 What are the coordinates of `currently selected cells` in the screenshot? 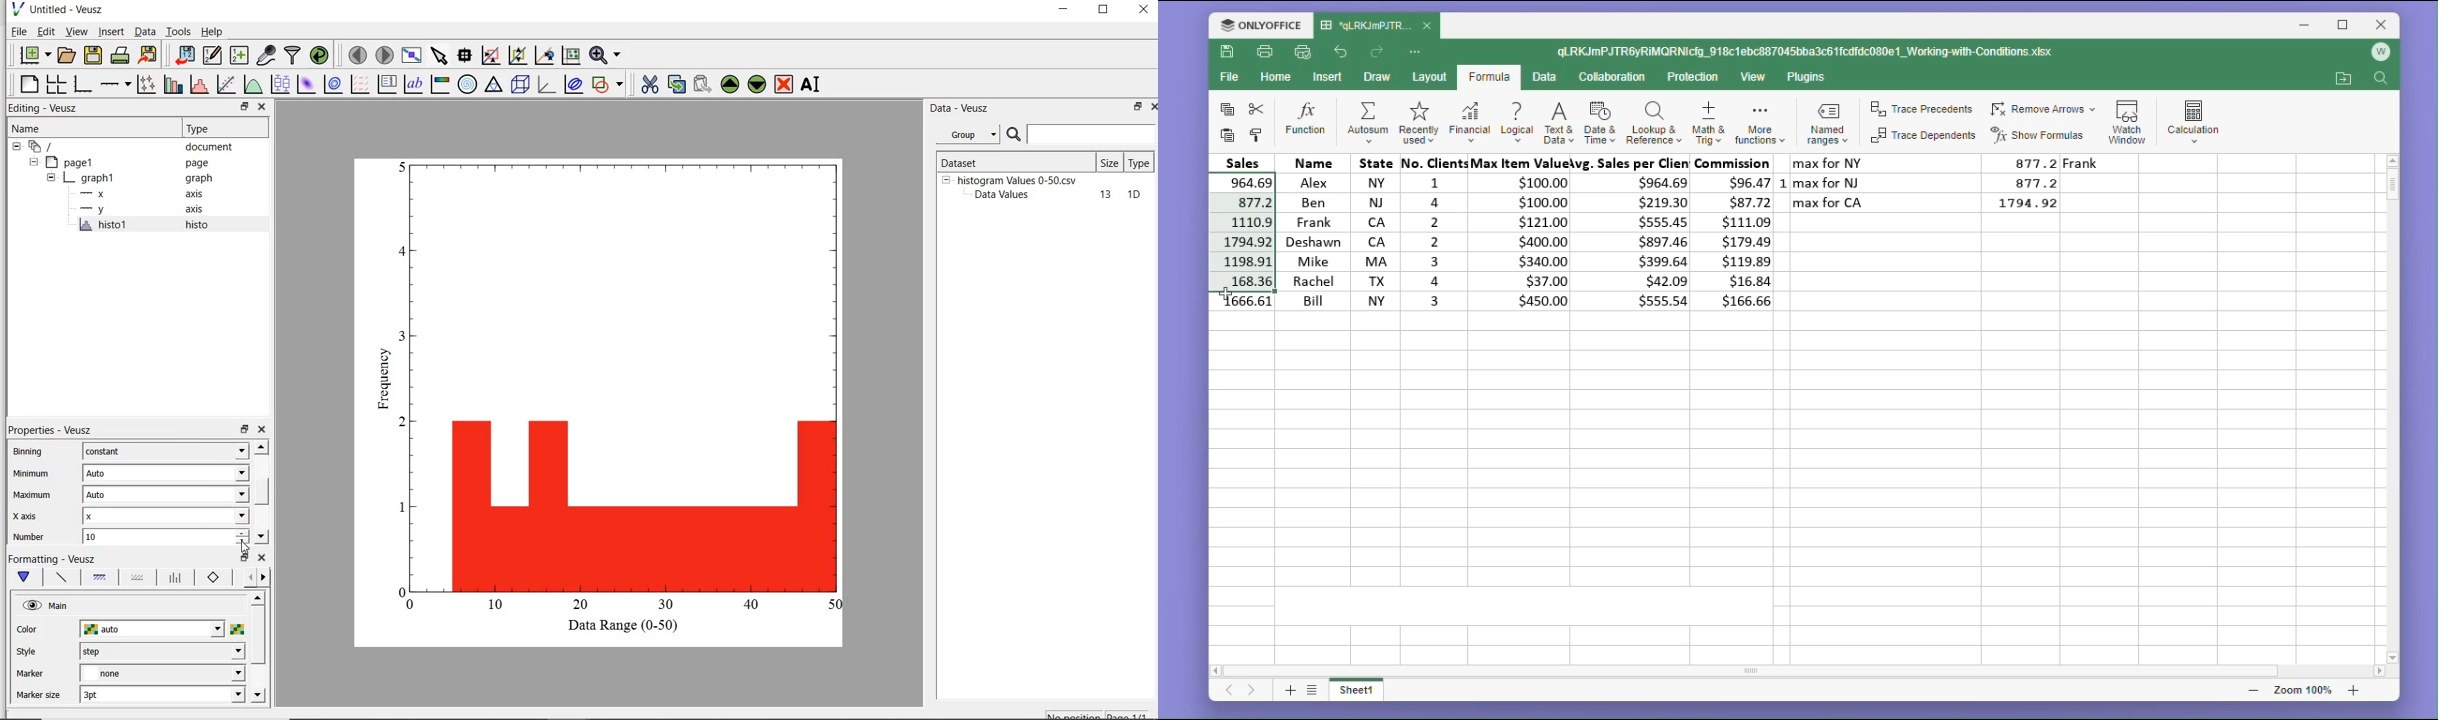 It's located at (1243, 231).